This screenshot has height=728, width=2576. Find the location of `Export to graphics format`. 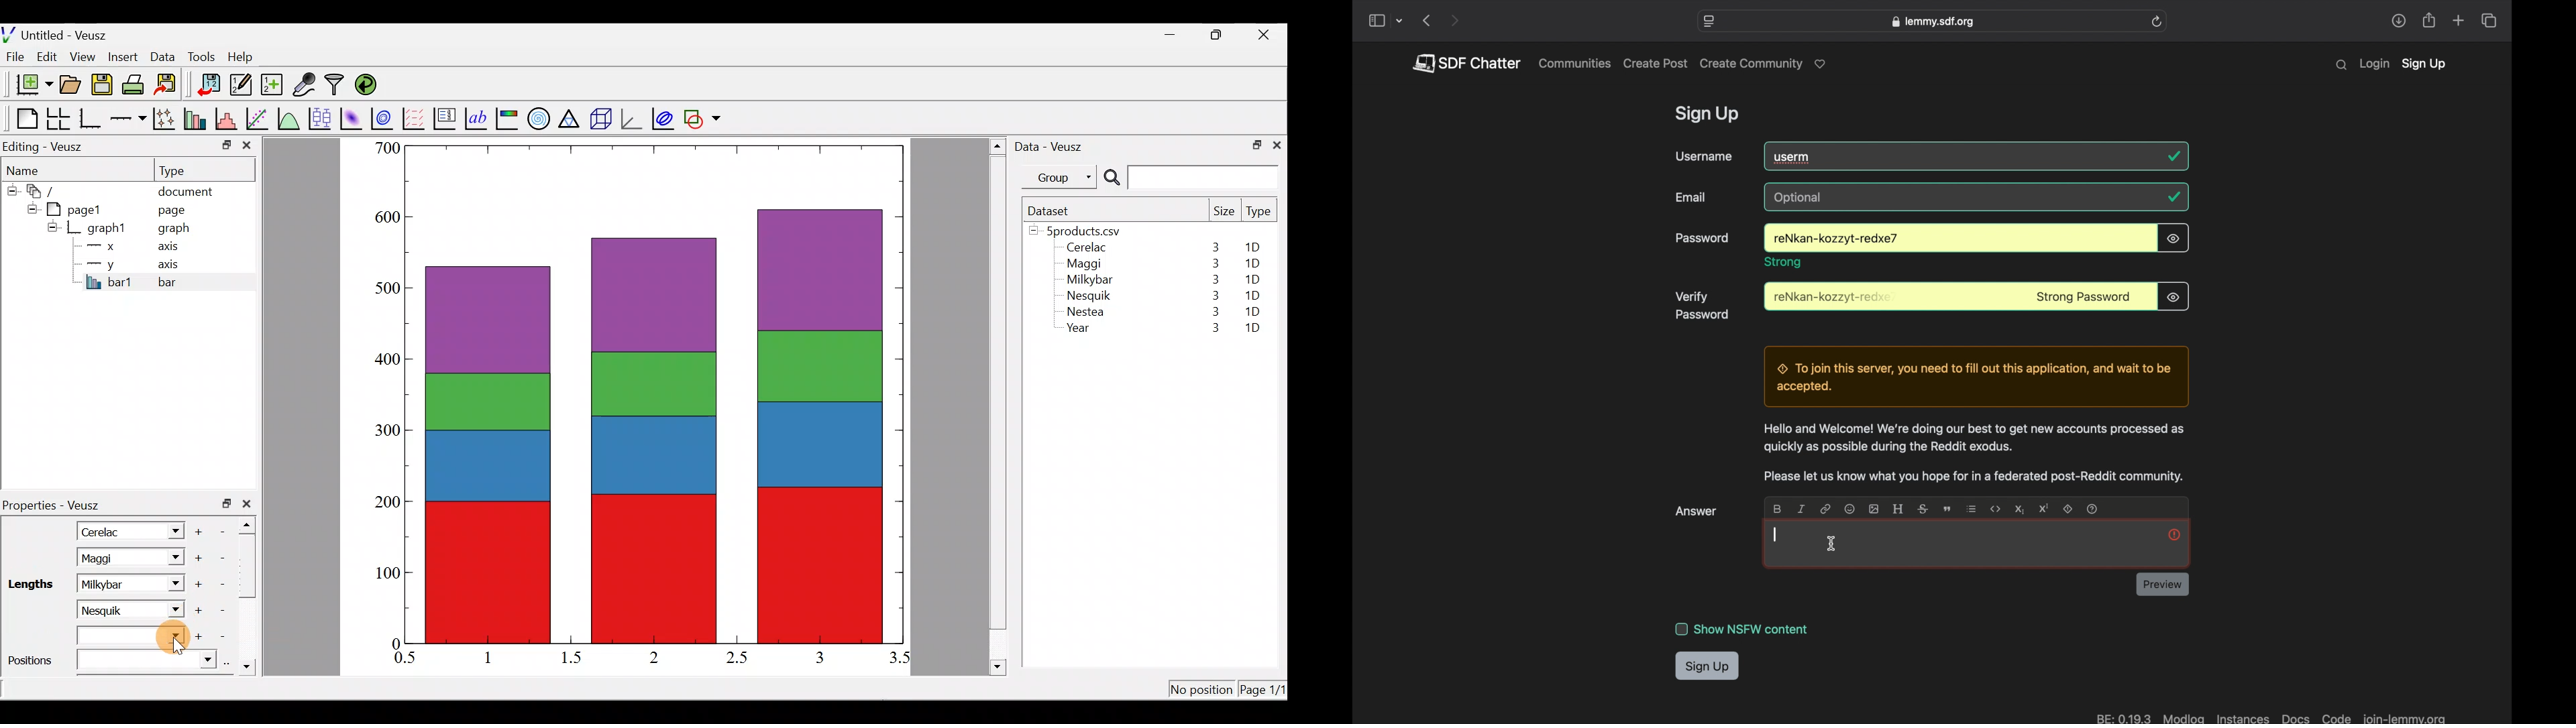

Export to graphics format is located at coordinates (170, 85).